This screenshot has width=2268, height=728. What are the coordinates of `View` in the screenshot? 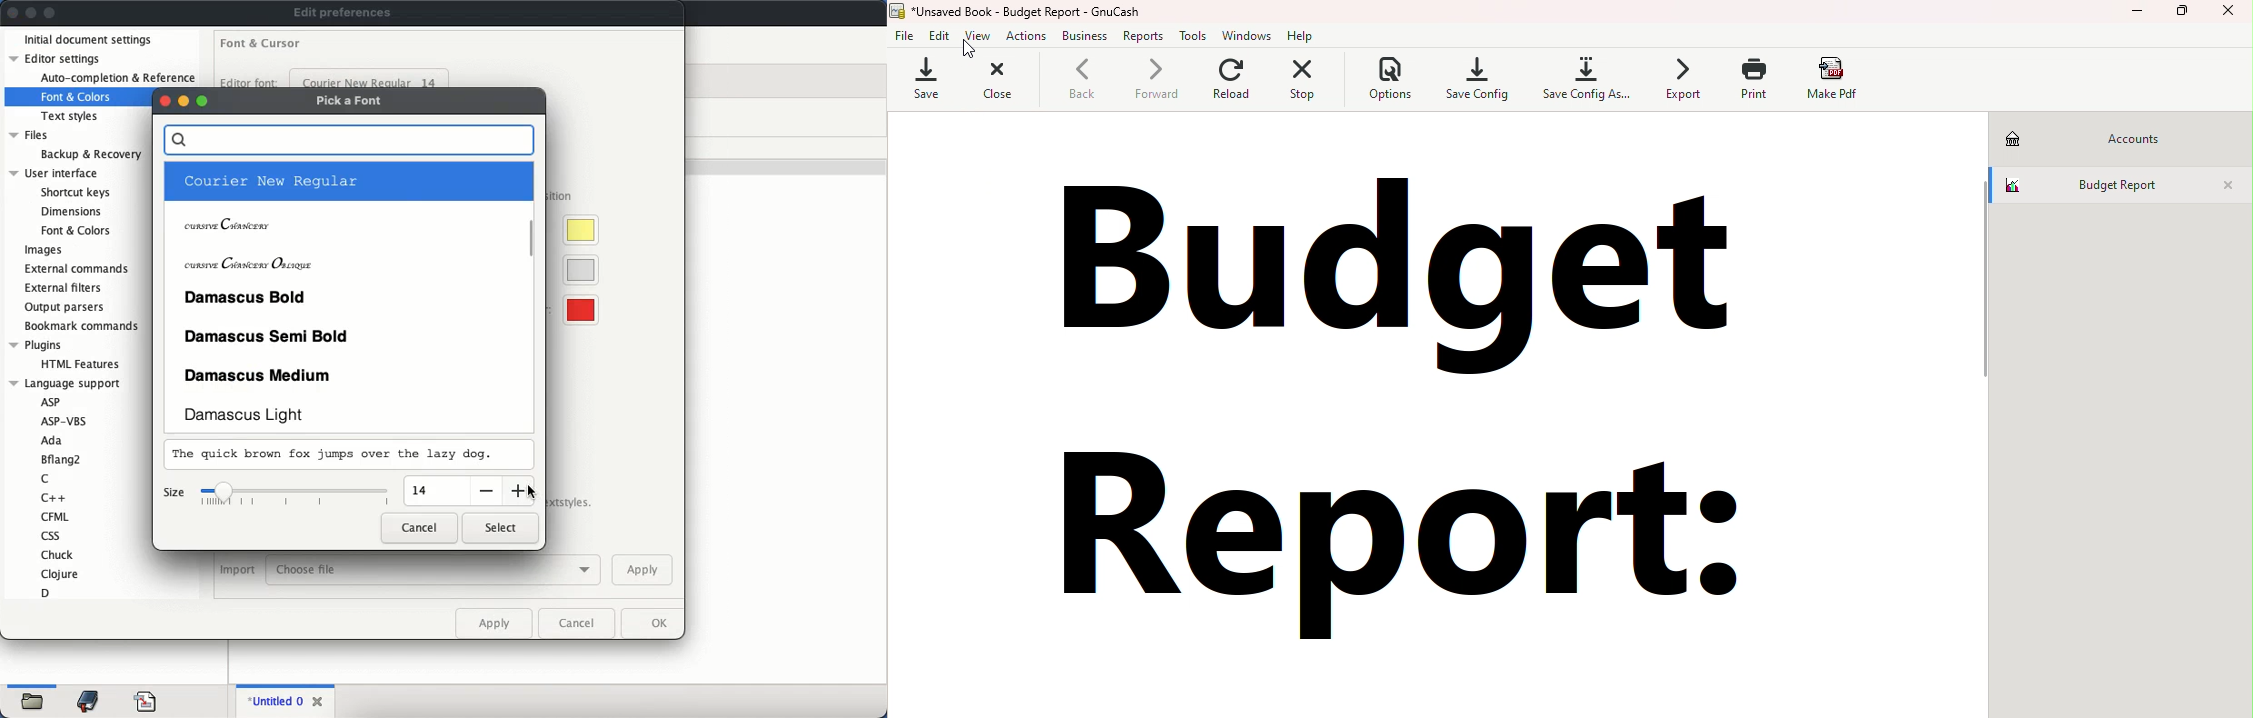 It's located at (978, 37).